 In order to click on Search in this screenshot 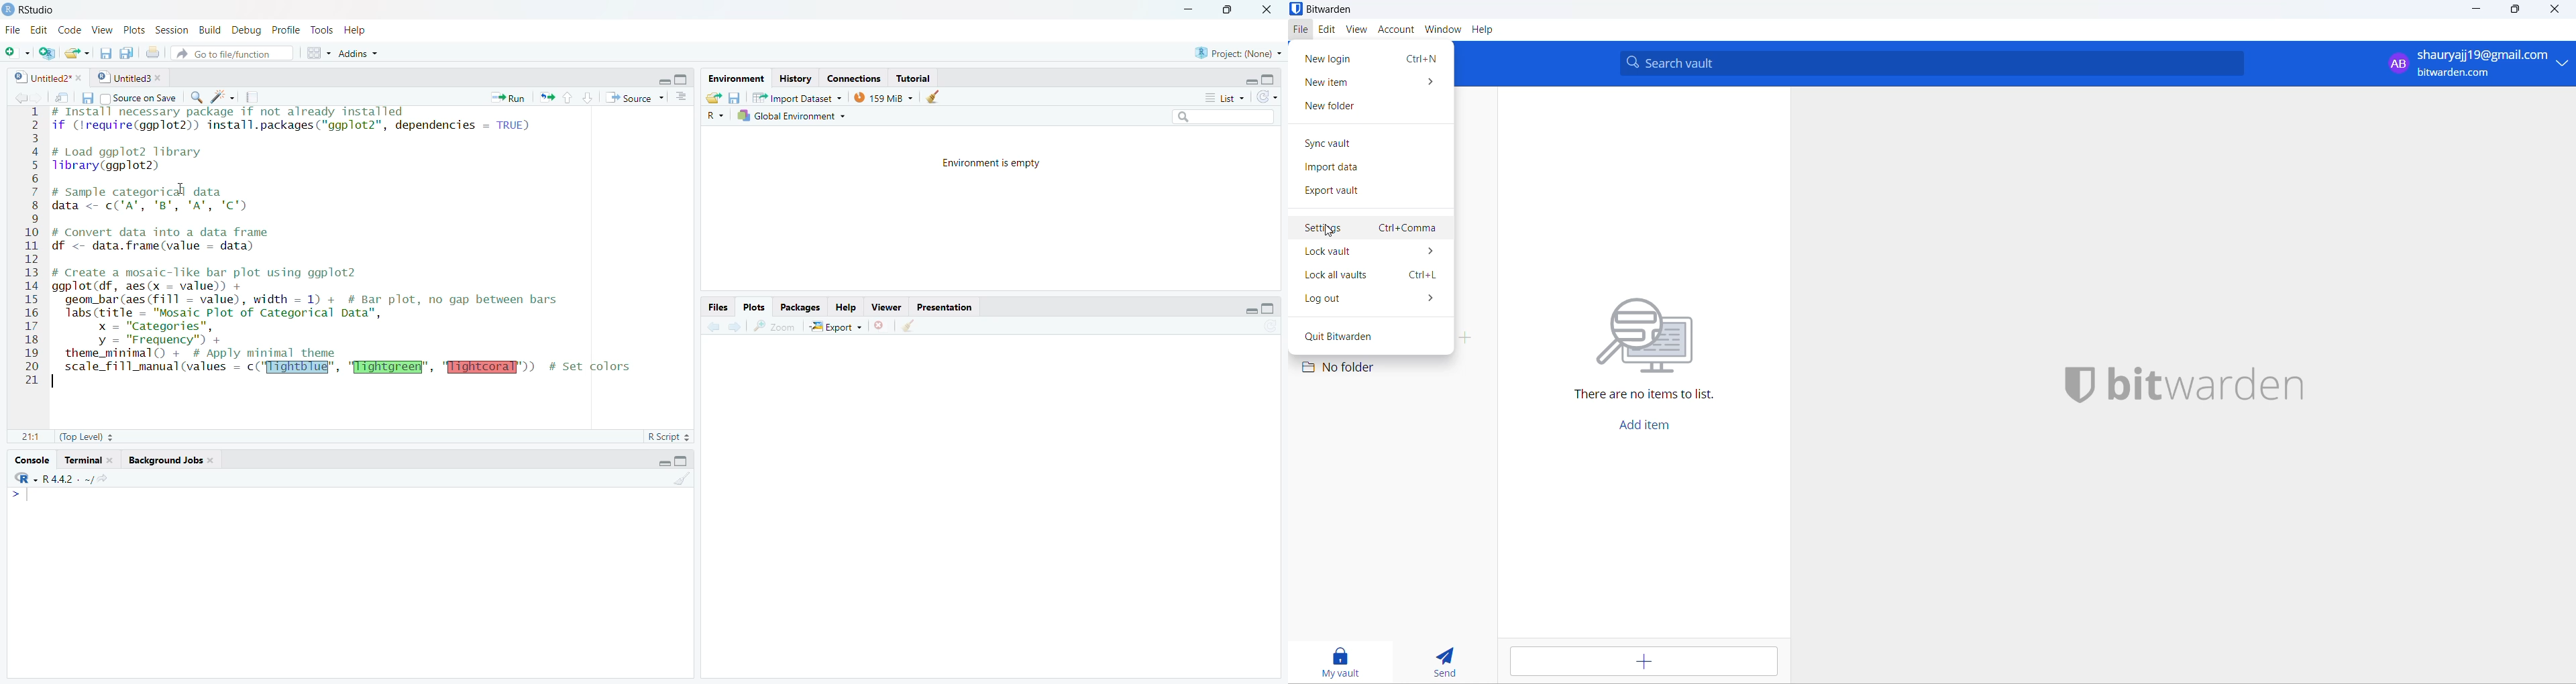, I will do `click(1222, 116)`.